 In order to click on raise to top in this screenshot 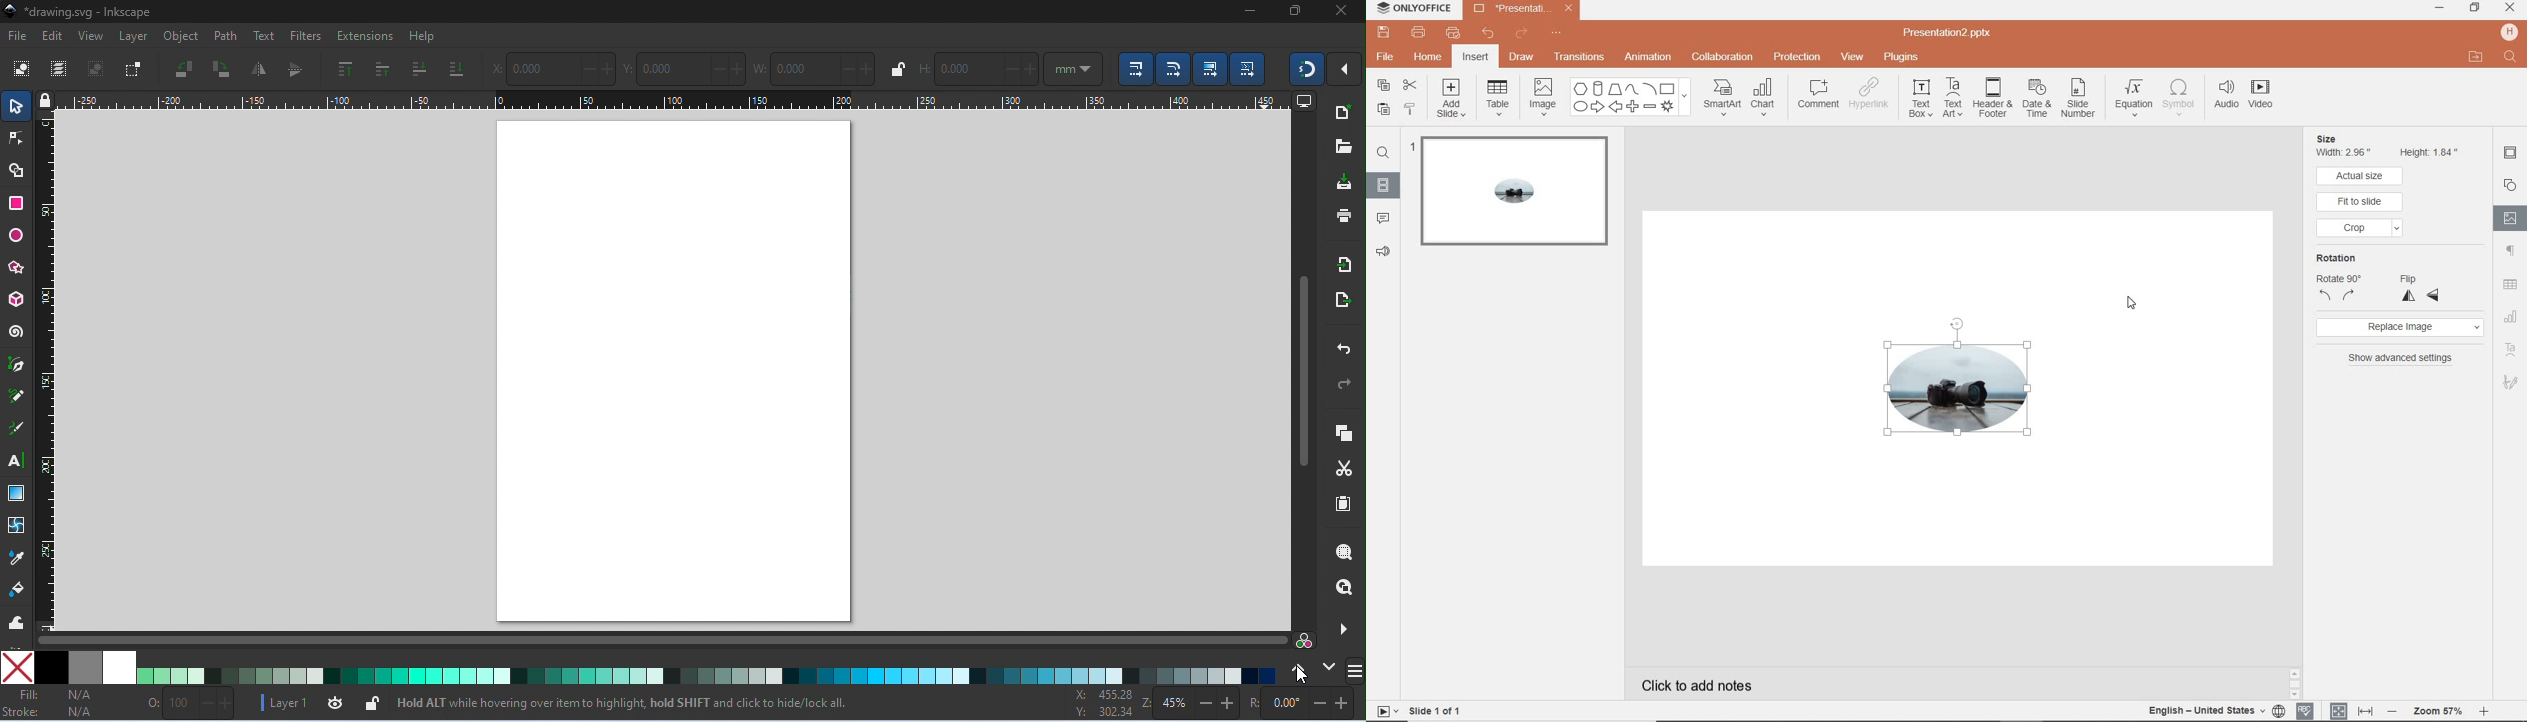, I will do `click(345, 69)`.